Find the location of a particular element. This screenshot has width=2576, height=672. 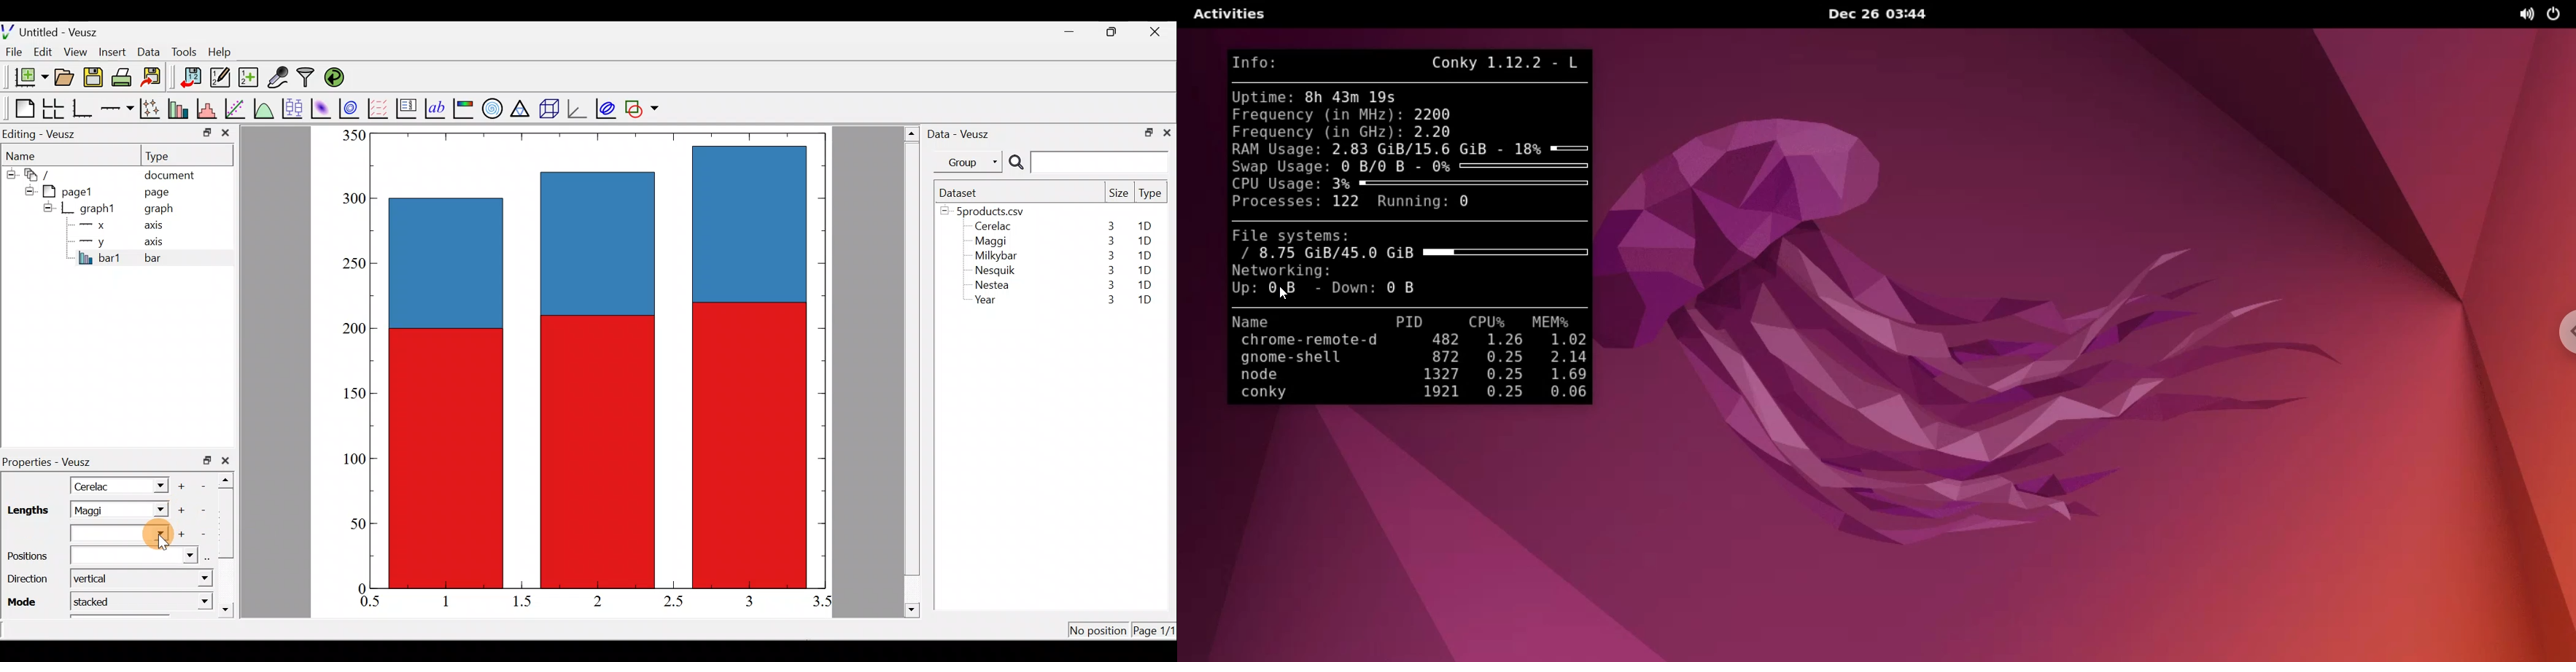

Save the document is located at coordinates (94, 80).